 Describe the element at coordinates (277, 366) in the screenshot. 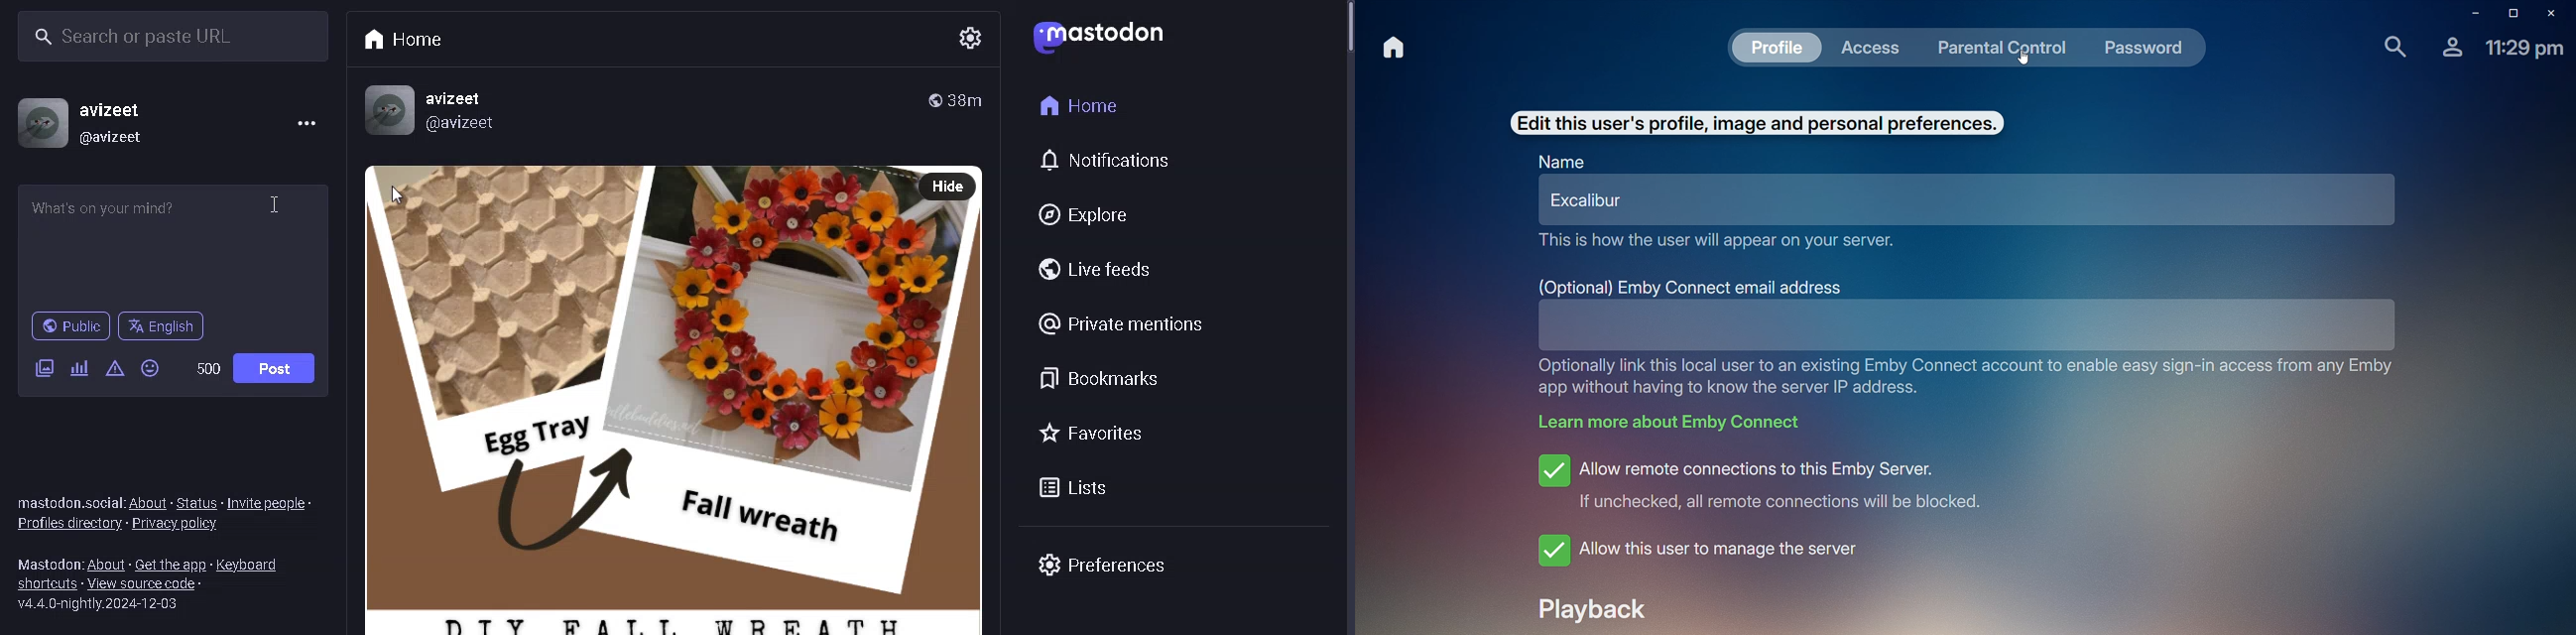

I see `post` at that location.